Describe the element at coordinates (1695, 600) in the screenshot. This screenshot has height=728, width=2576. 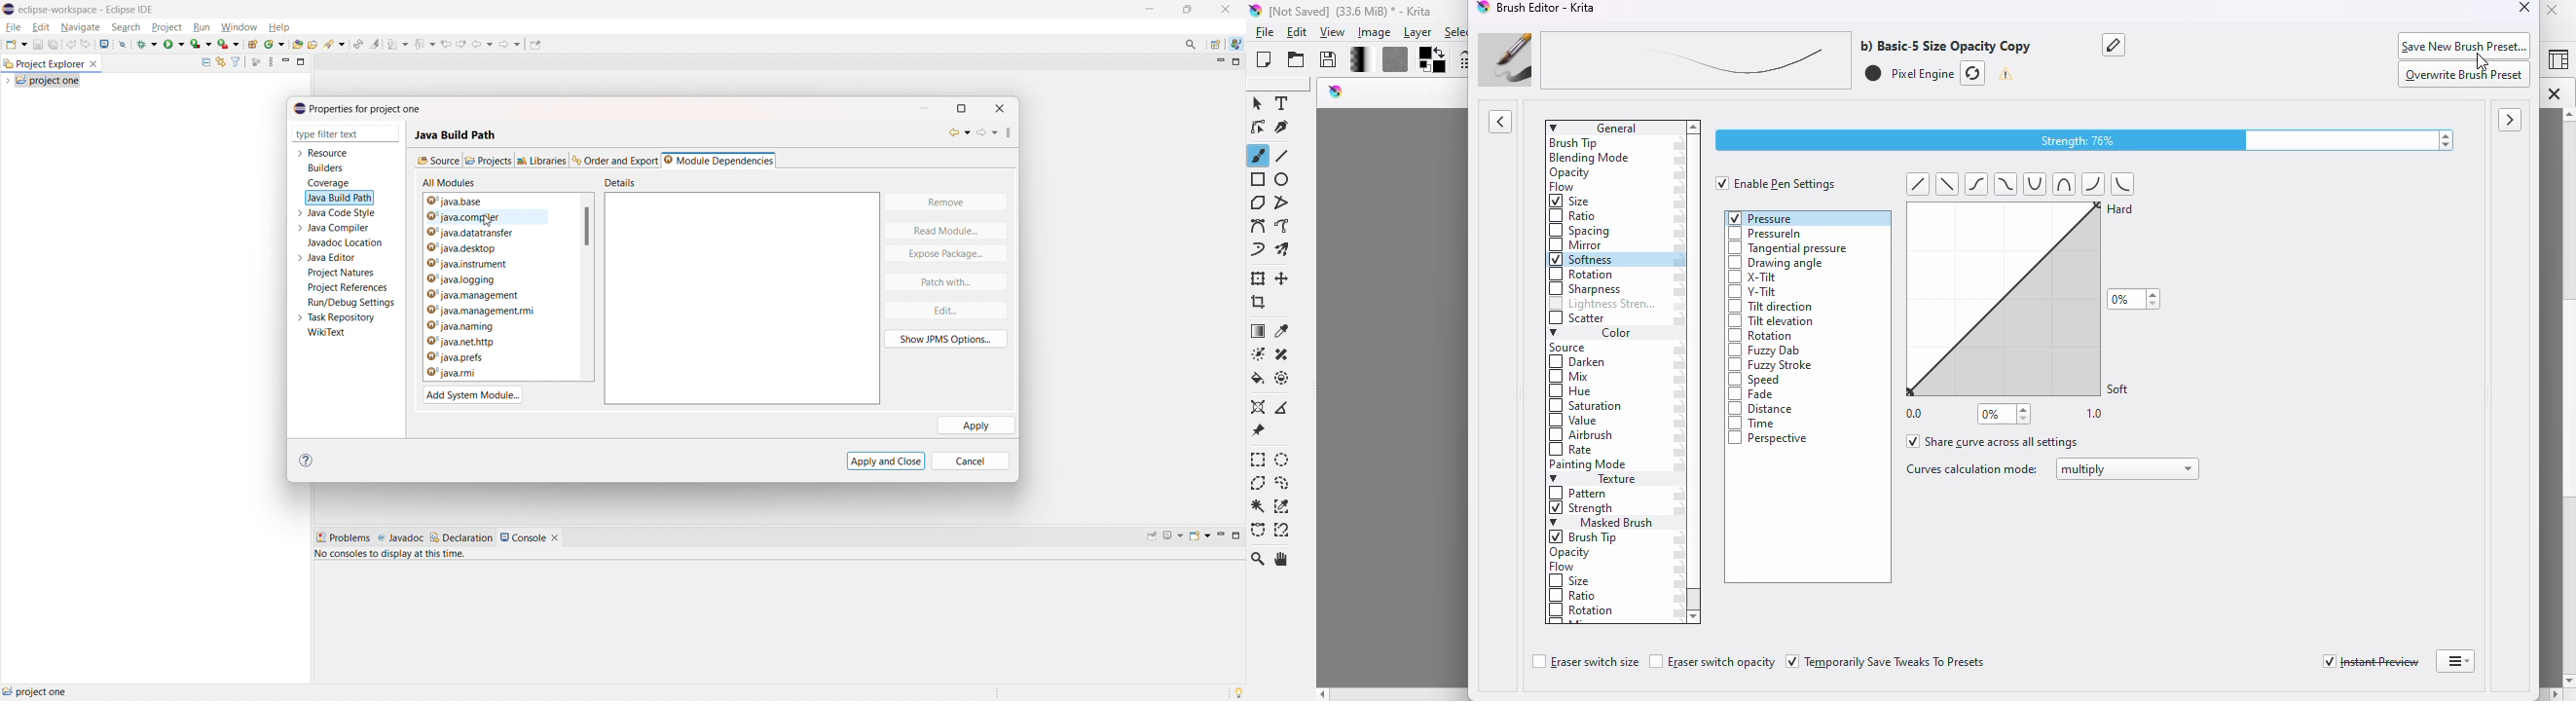
I see `vertical scroll bar` at that location.